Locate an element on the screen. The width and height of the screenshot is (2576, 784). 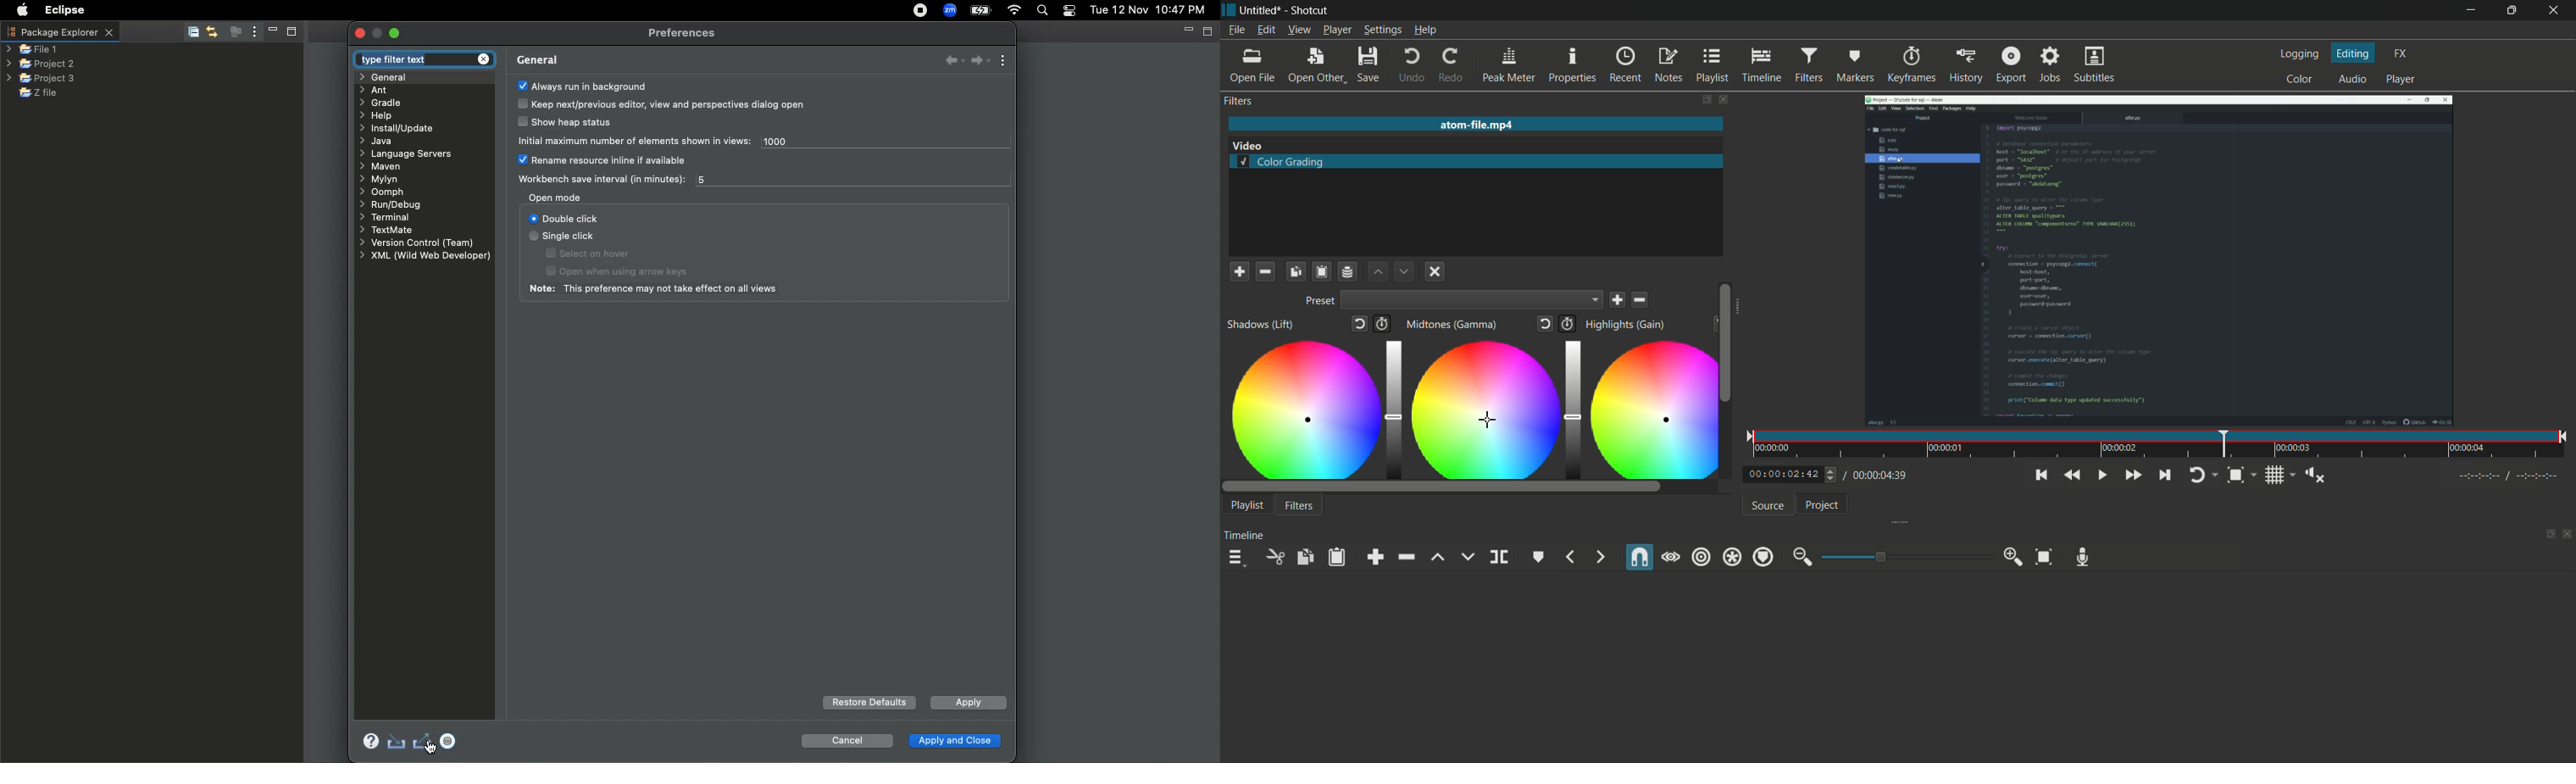
open other is located at coordinates (1316, 67).